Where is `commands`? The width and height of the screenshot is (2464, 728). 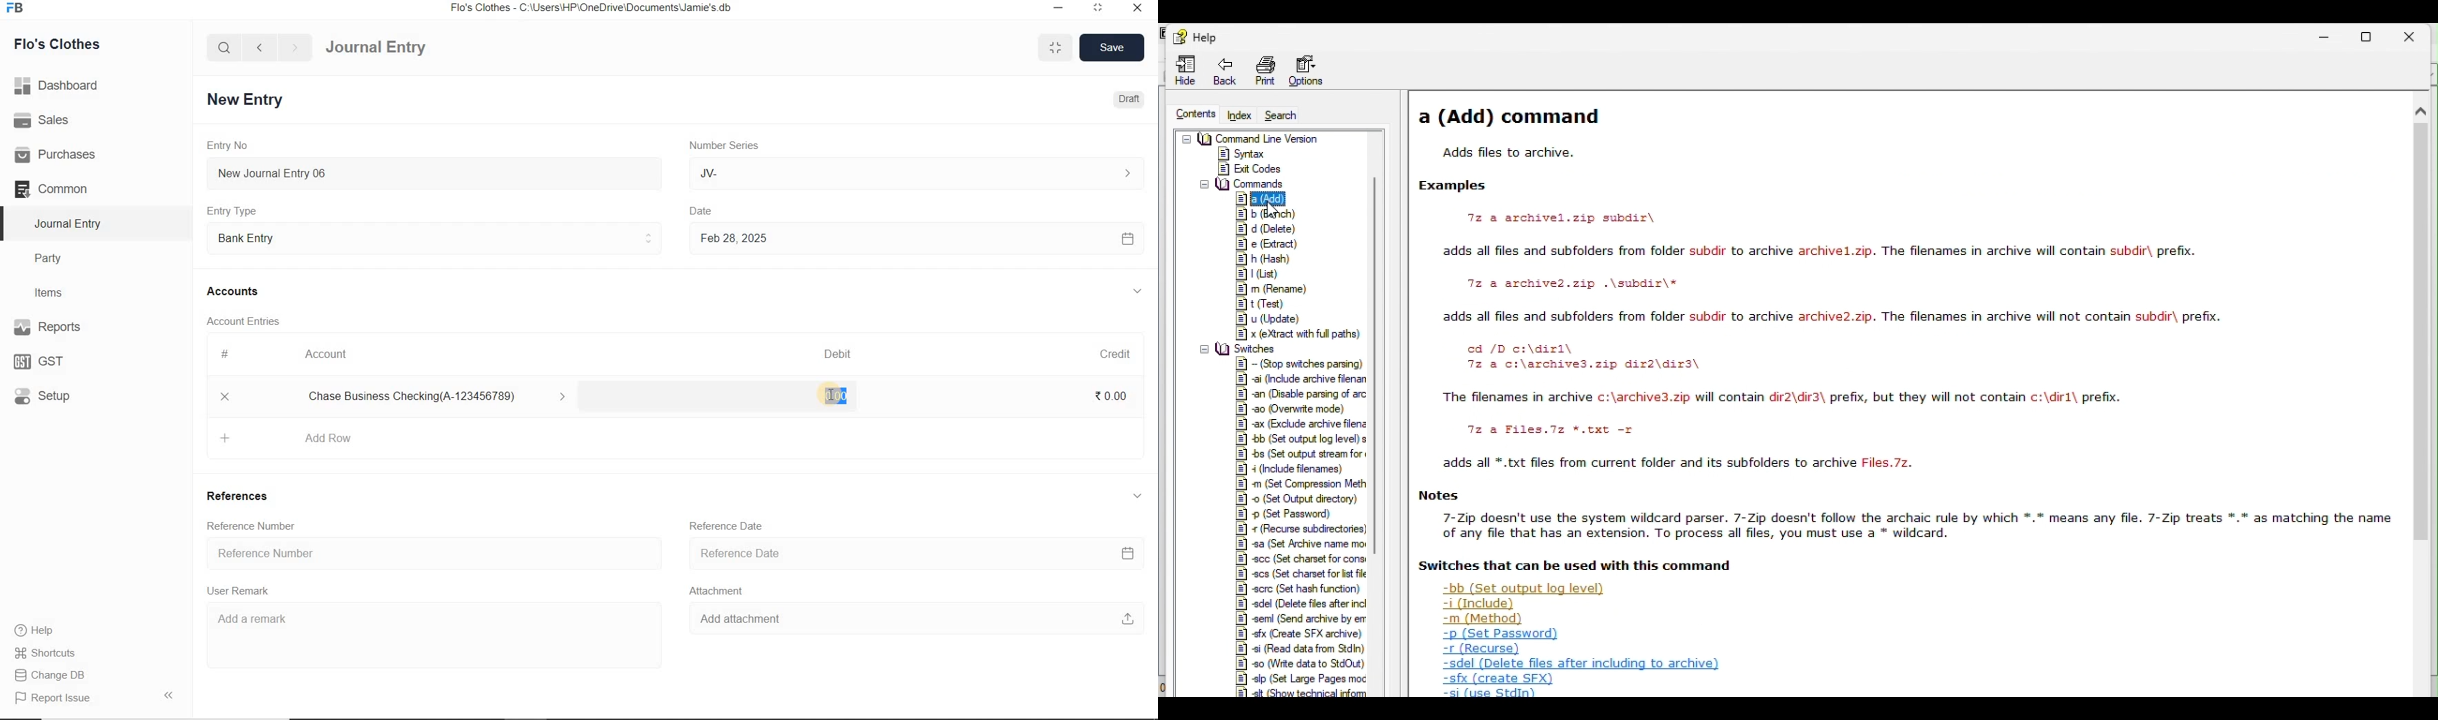
commands is located at coordinates (1241, 184).